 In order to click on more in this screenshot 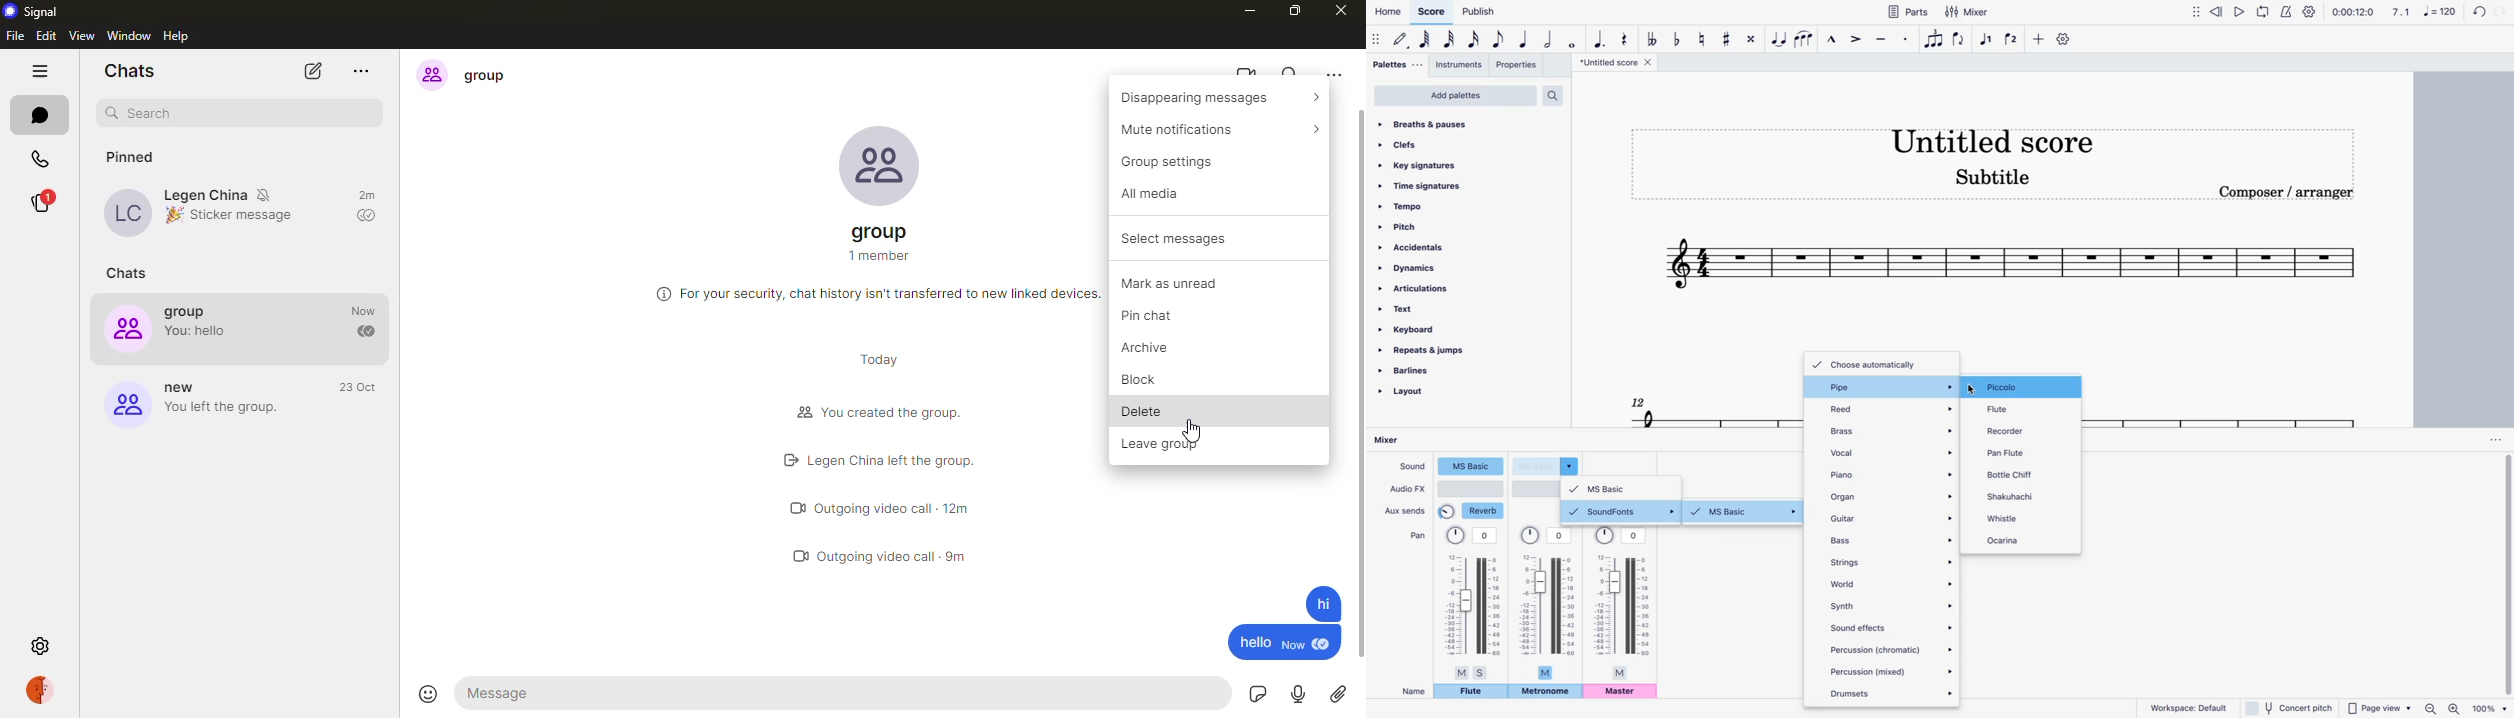, I will do `click(1336, 73)`.